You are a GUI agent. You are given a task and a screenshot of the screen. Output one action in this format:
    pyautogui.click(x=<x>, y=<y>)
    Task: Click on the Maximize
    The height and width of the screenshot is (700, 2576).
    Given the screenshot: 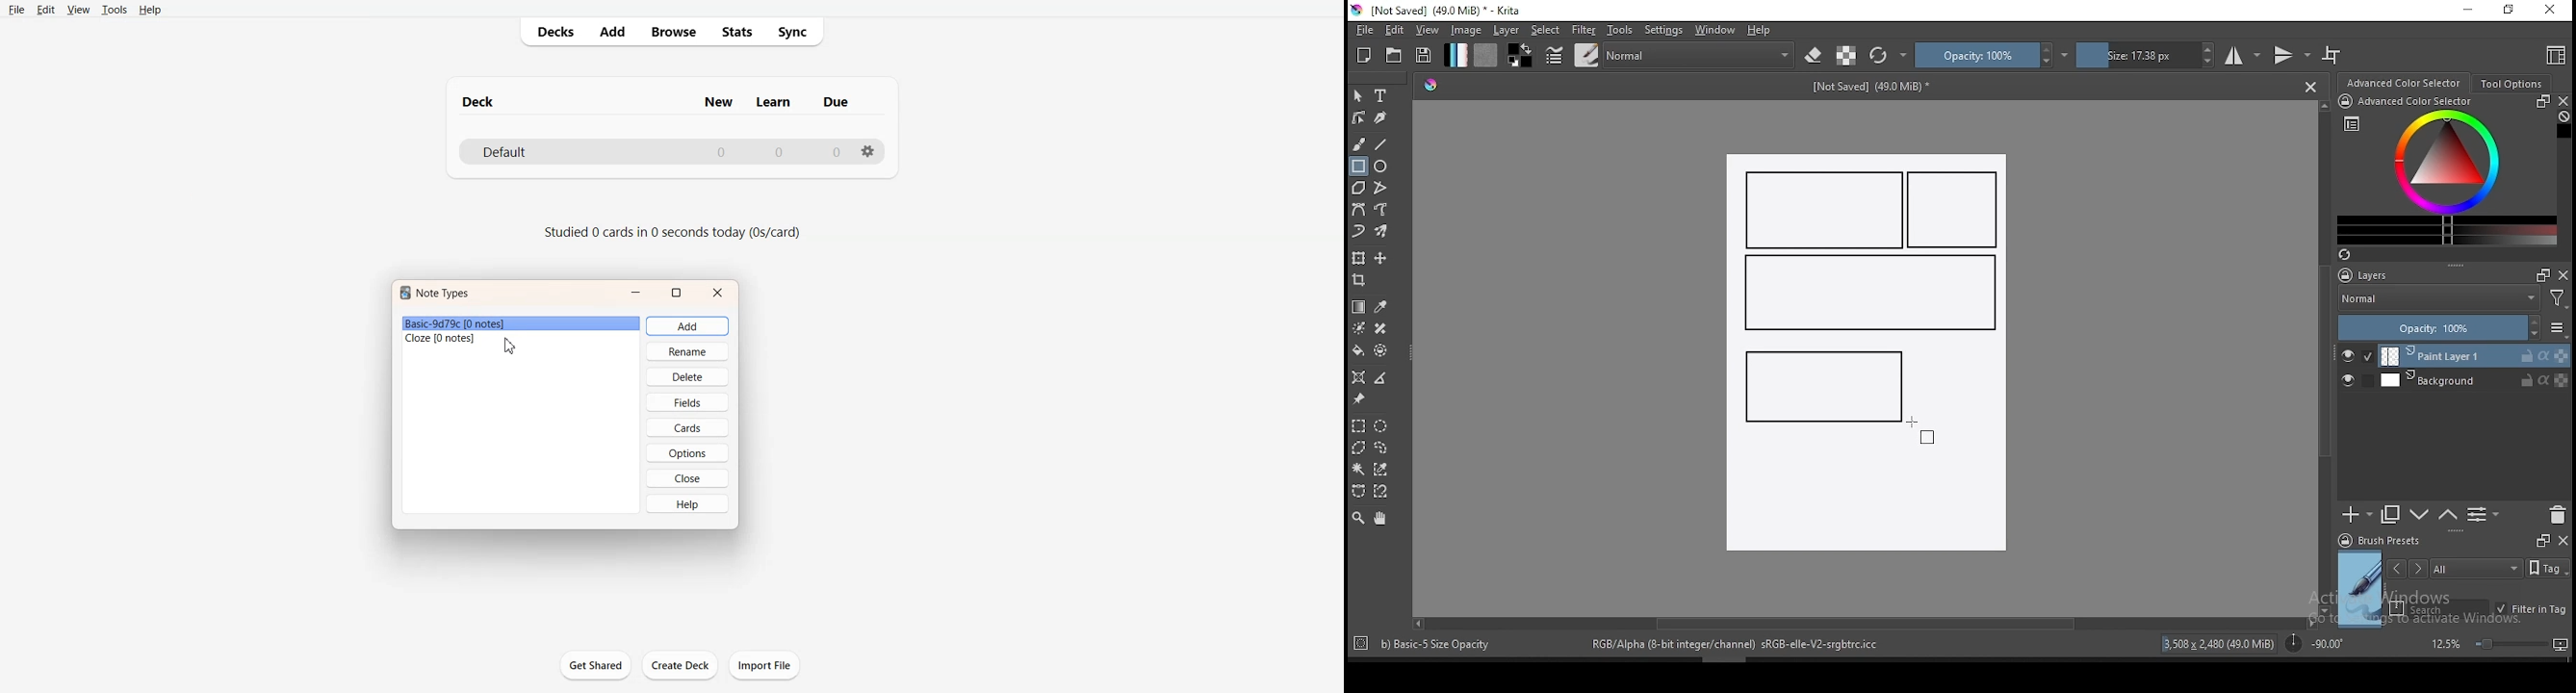 What is the action you would take?
    pyautogui.click(x=676, y=293)
    